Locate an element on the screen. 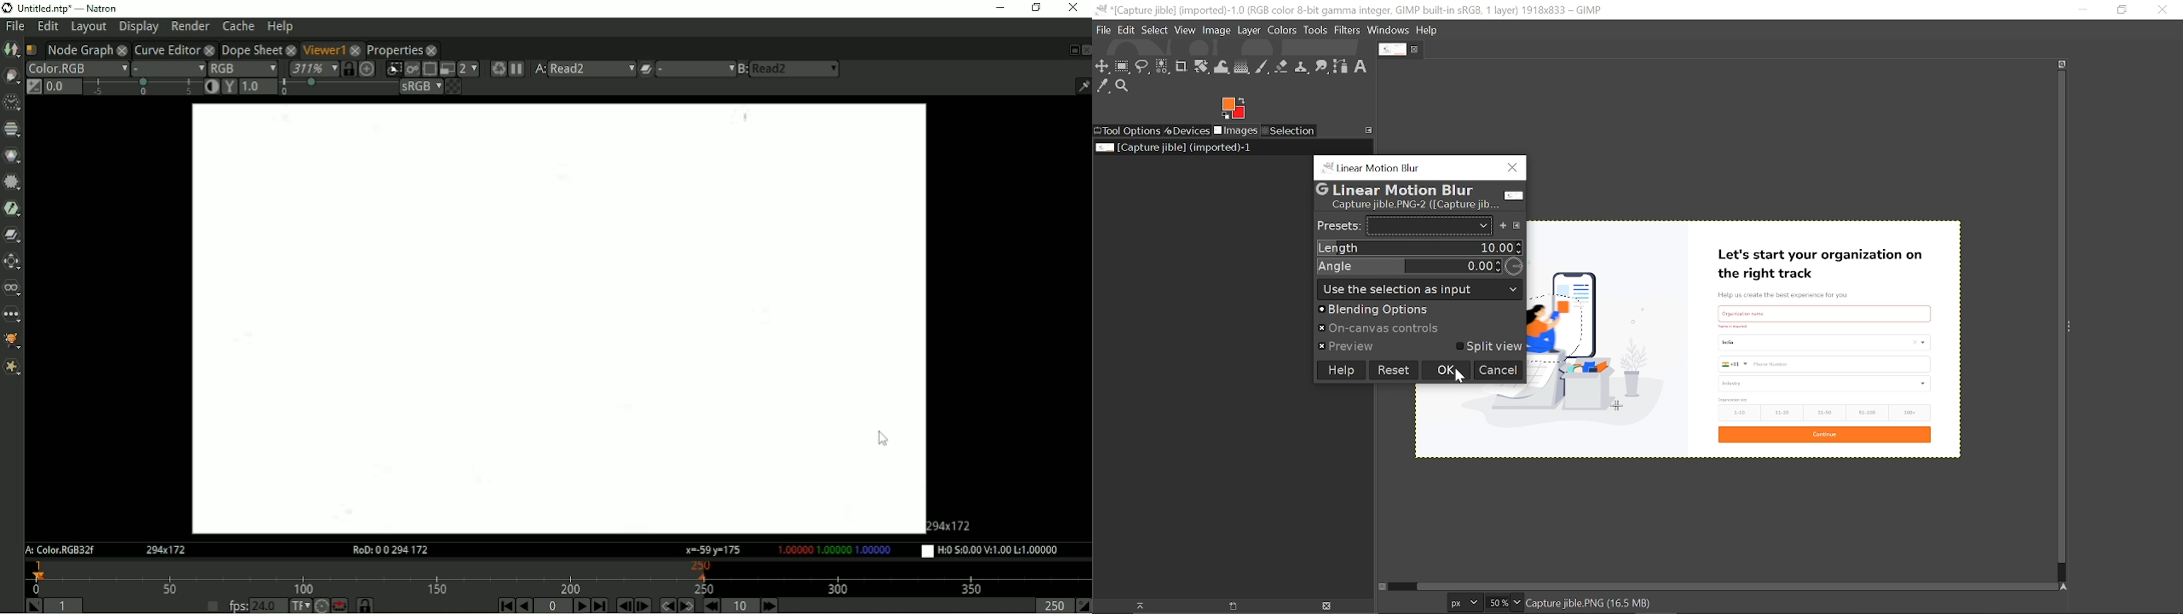 Image resolution: width=2184 pixels, height=616 pixels. Color picker tool is located at coordinates (1103, 87).